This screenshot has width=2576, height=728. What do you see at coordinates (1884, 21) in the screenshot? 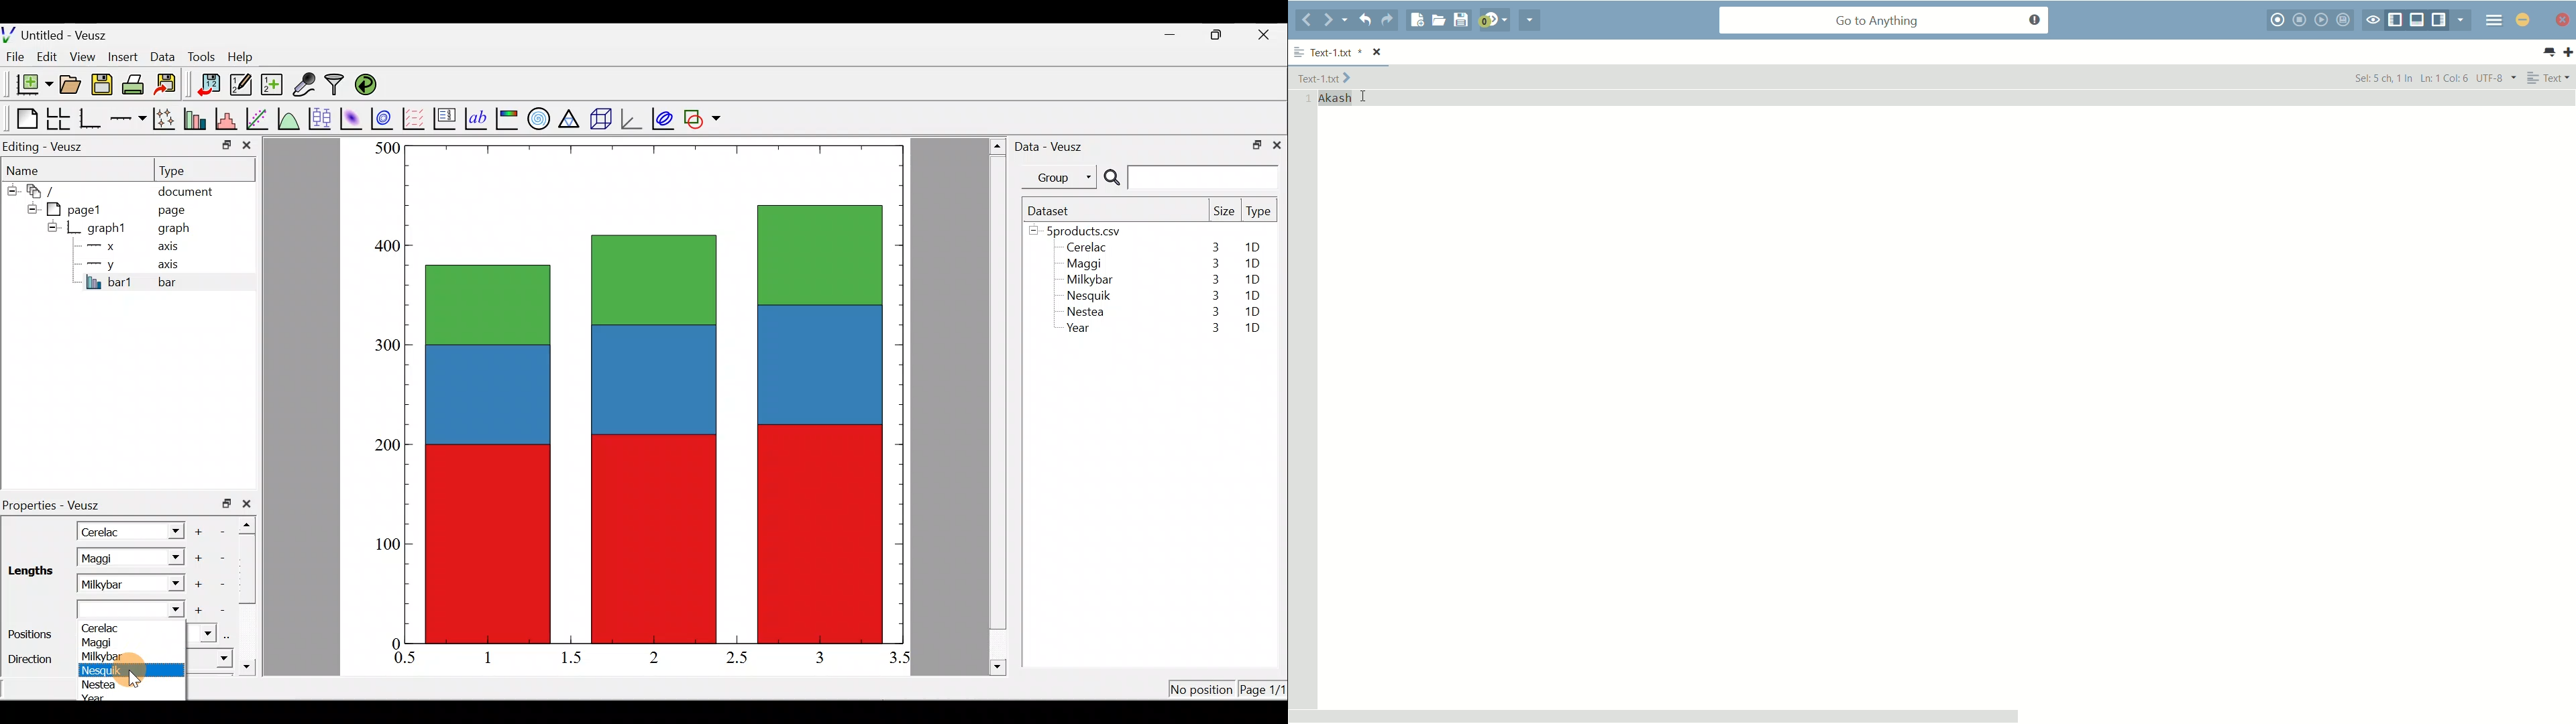
I see `go to anything search bar` at bounding box center [1884, 21].